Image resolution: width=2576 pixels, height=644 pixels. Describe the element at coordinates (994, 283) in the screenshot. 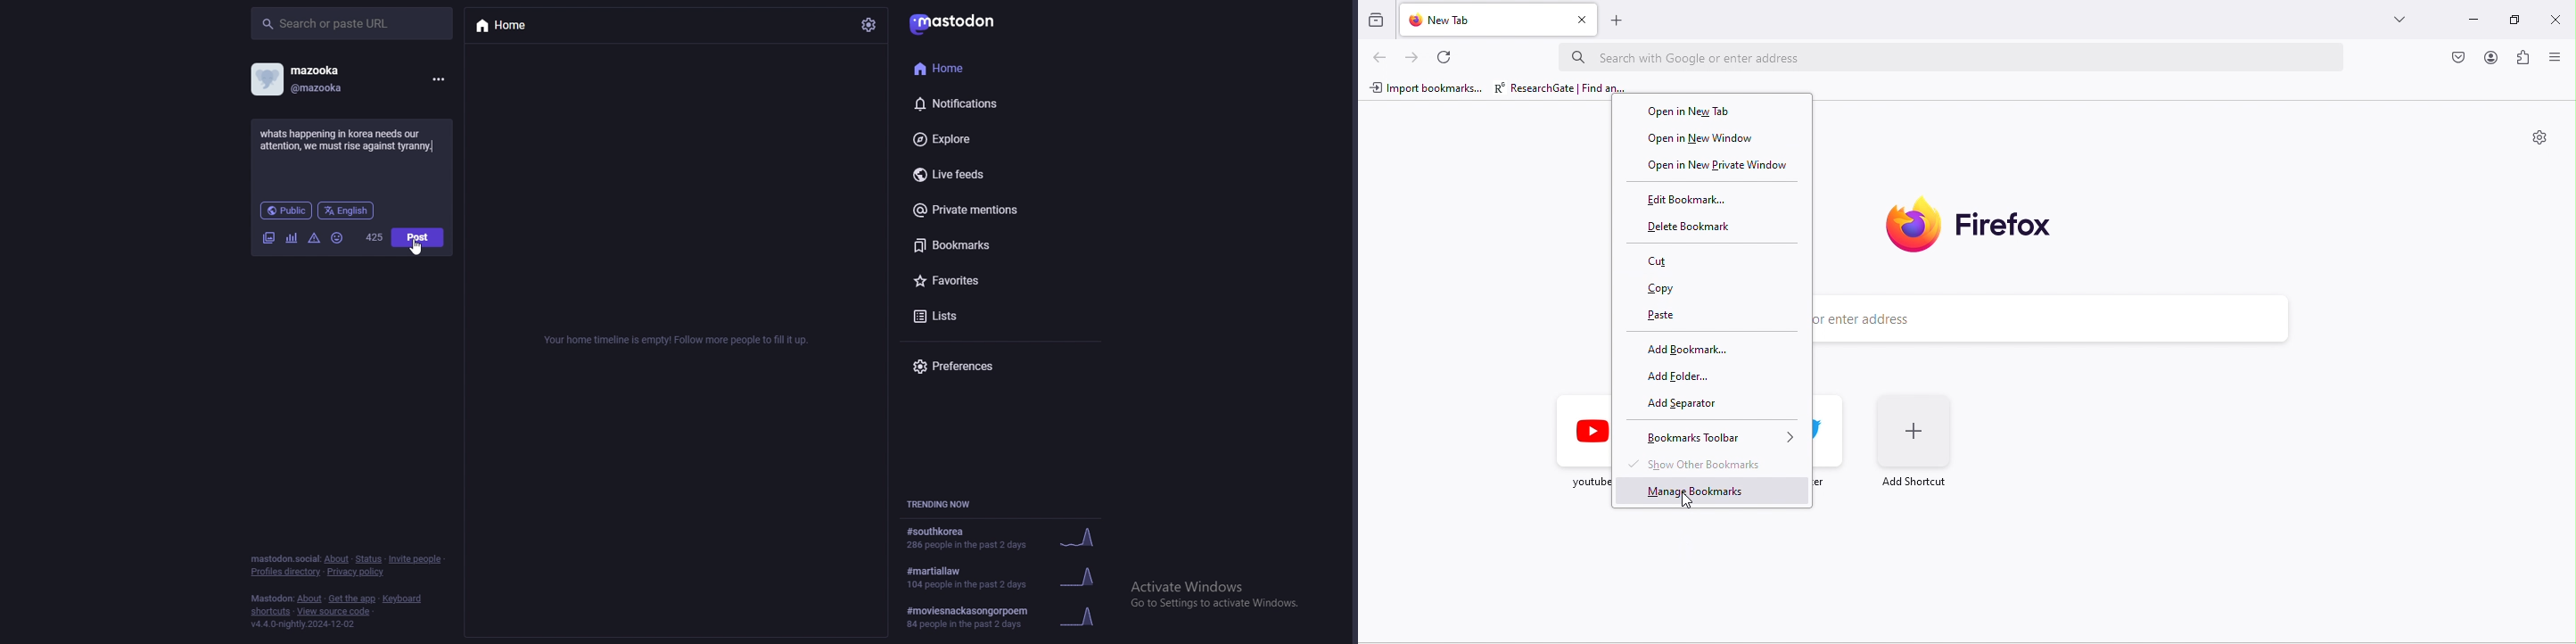

I see `favourites` at that location.